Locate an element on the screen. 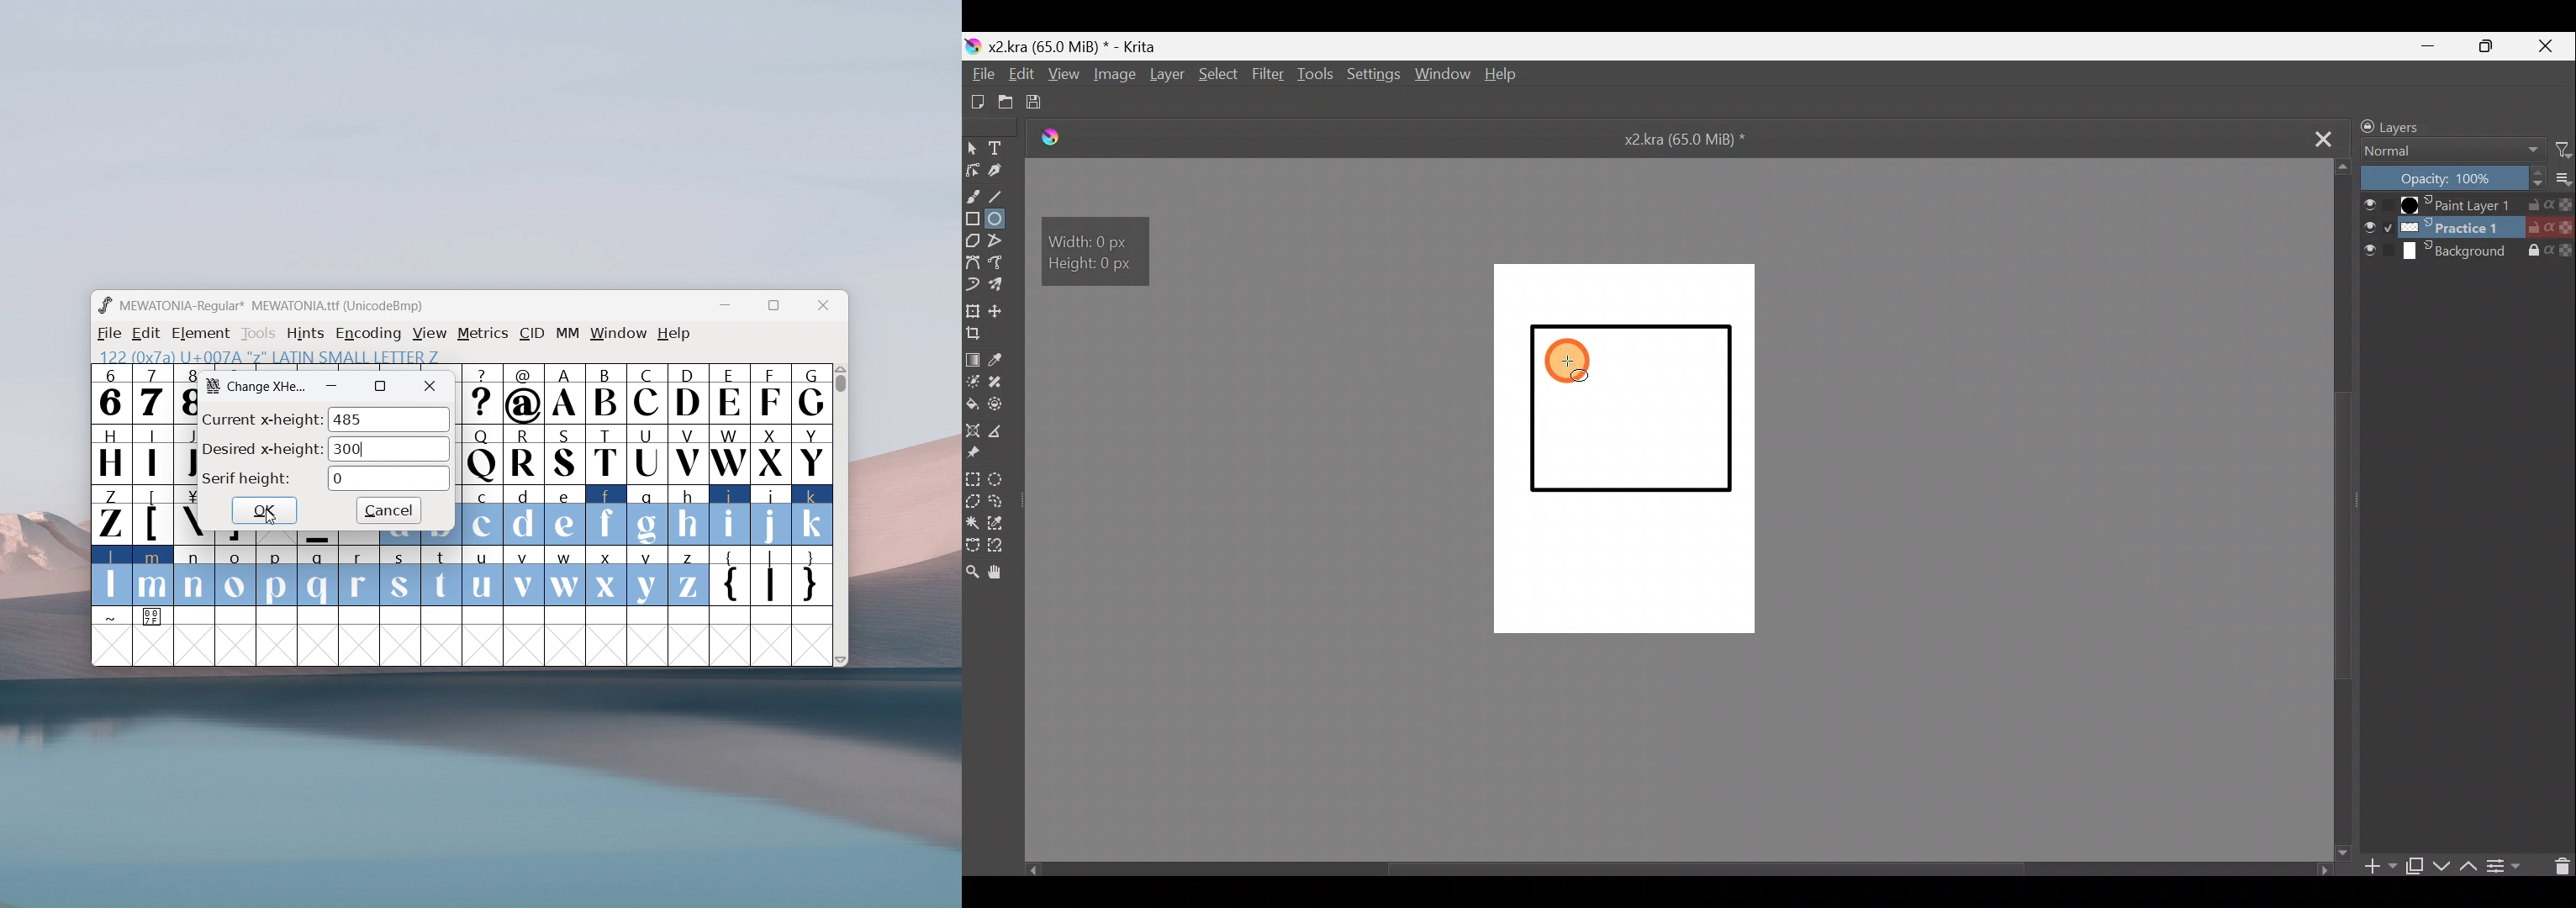 This screenshot has height=924, width=2576. Line tool is located at coordinates (1003, 194).